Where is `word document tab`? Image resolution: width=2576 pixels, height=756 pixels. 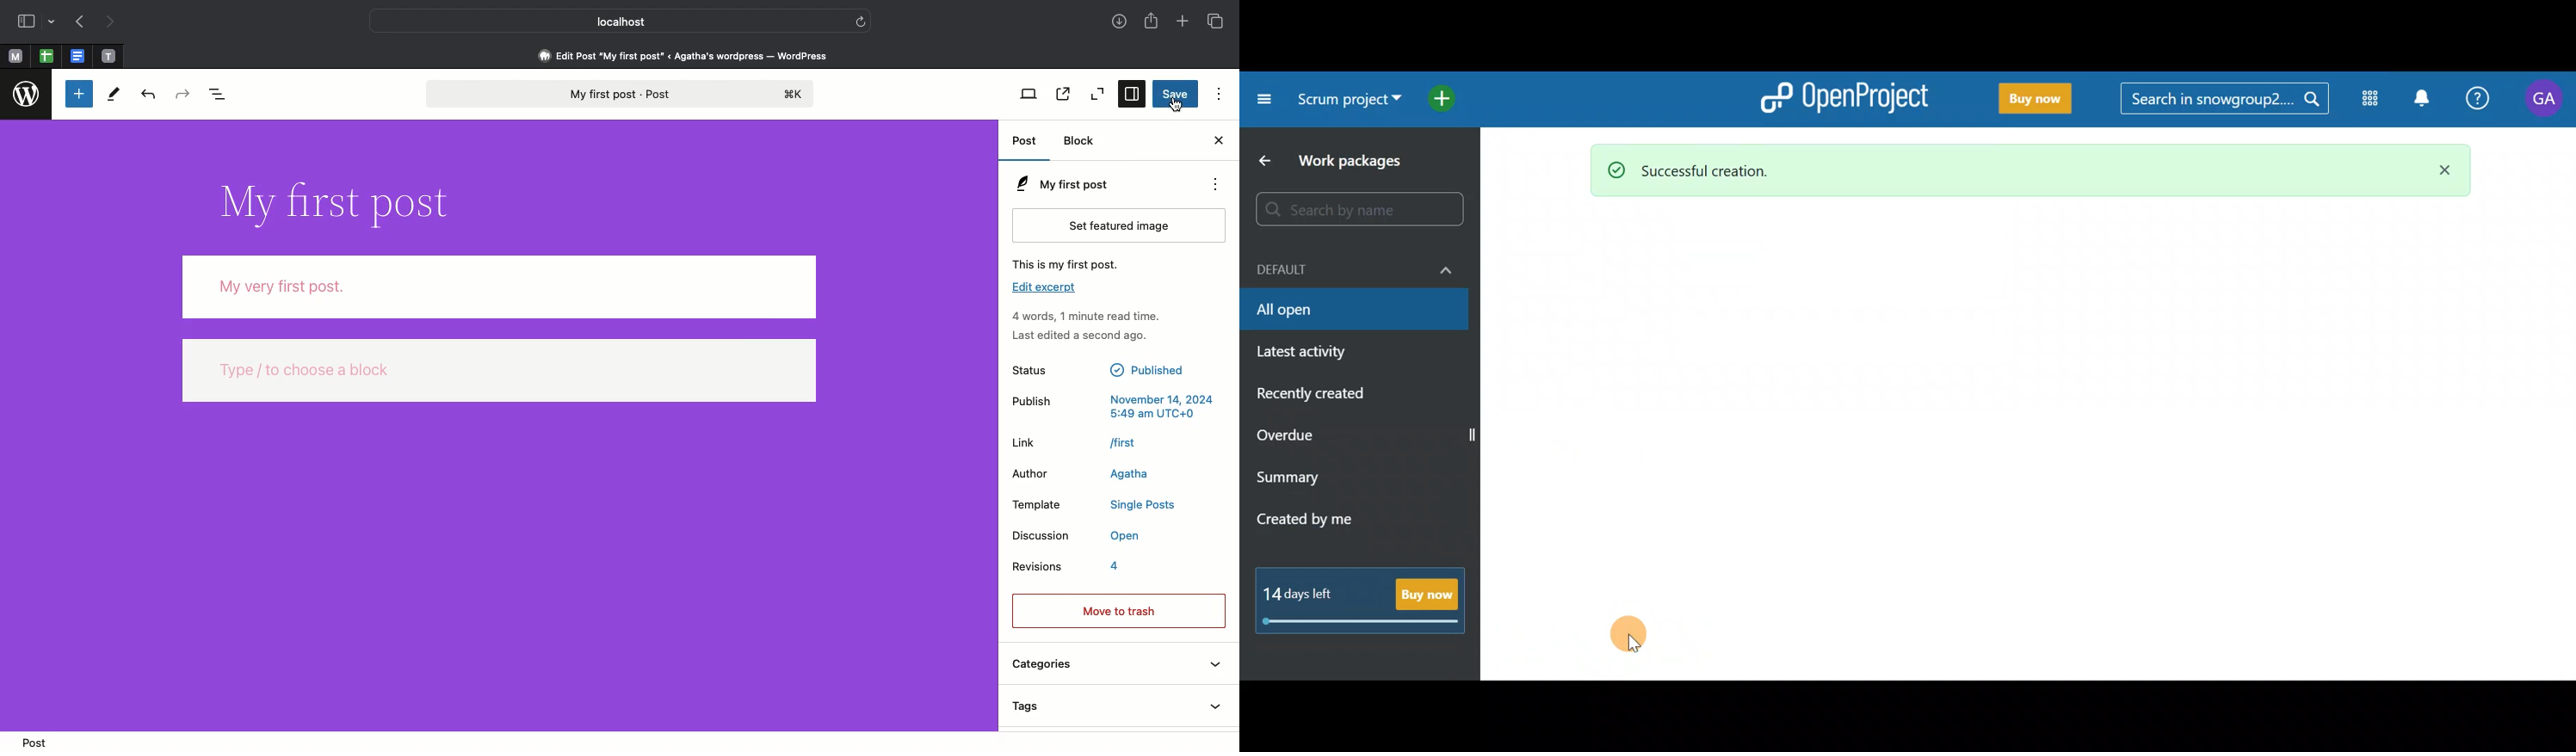
word document tab is located at coordinates (75, 55).